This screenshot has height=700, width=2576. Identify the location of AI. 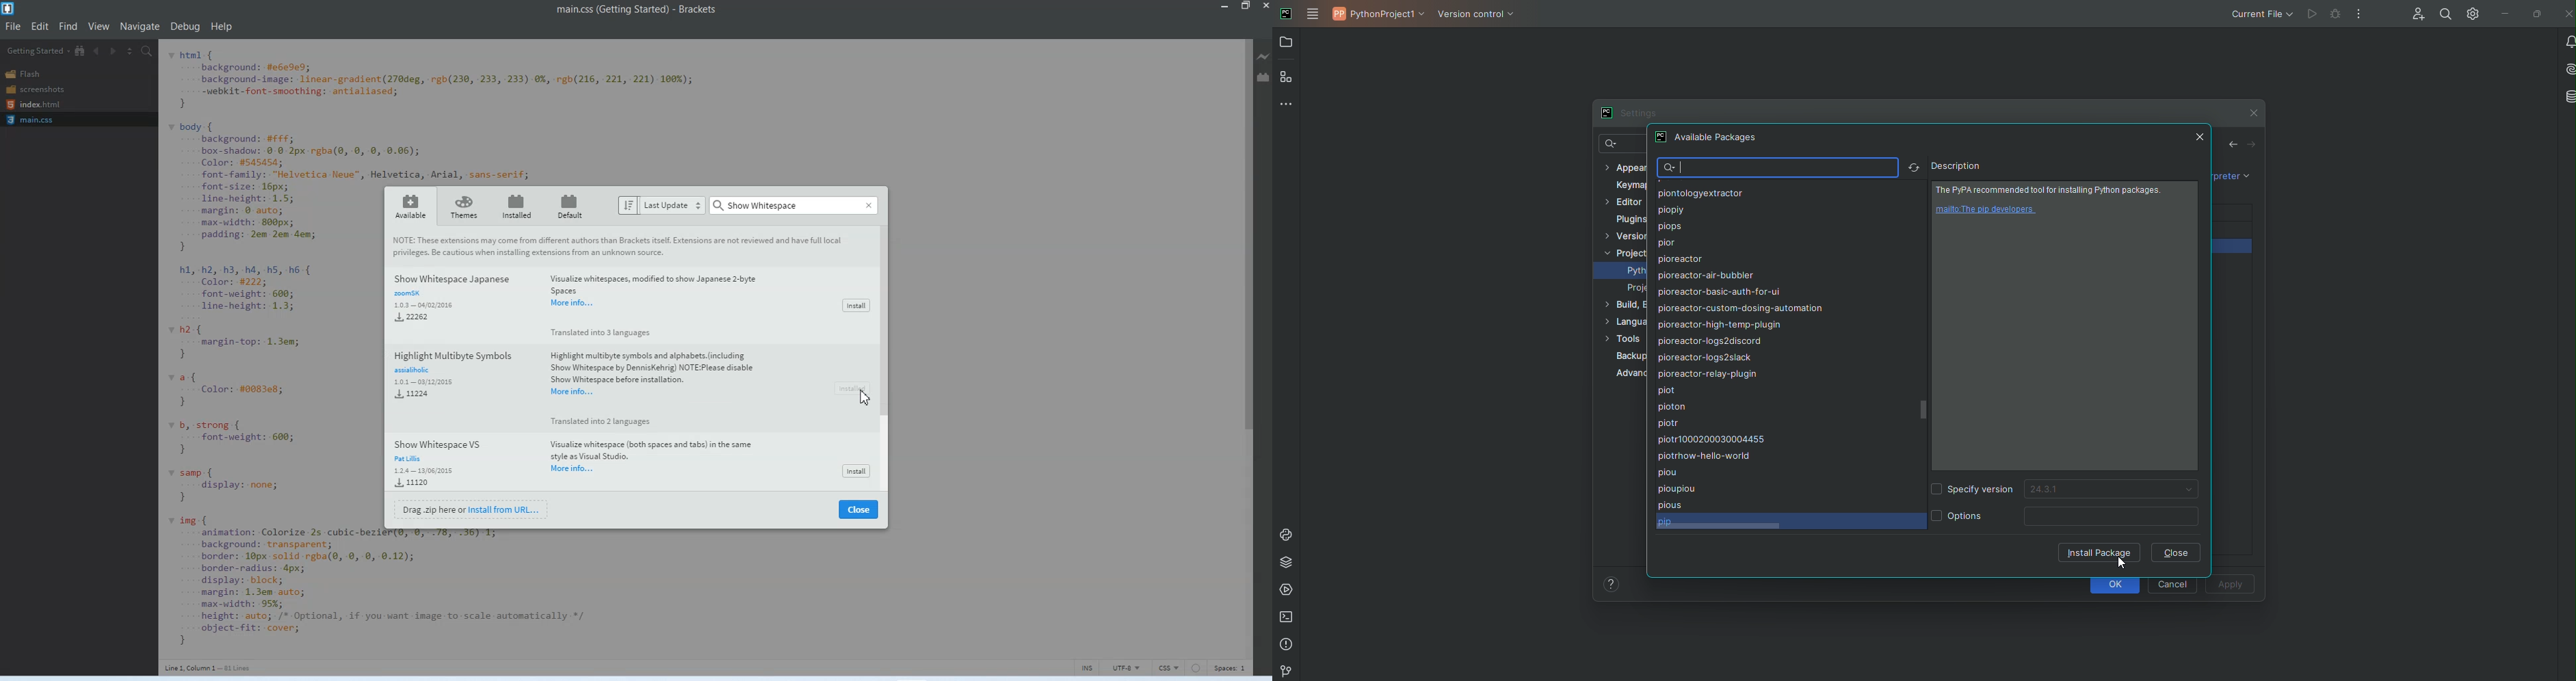
(2567, 69).